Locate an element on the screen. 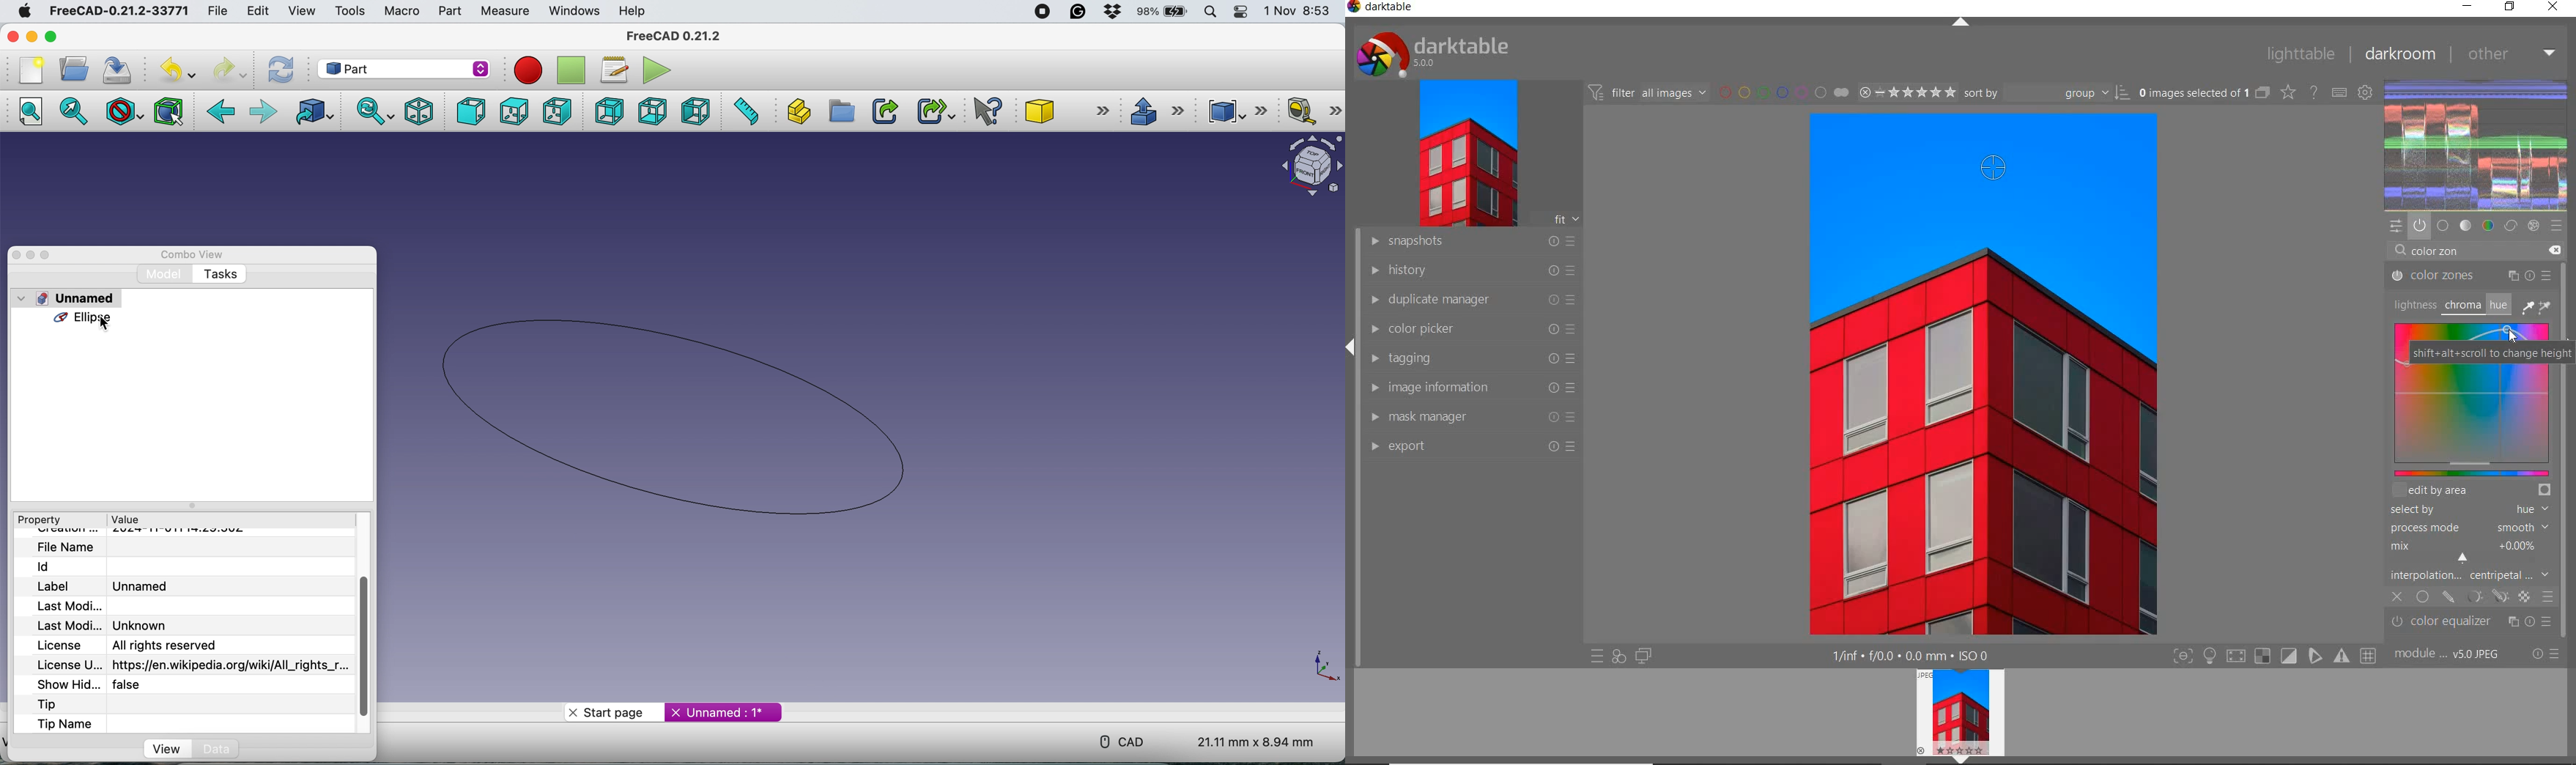 The width and height of the screenshot is (2576, 784). show only active modules is located at coordinates (2419, 225).